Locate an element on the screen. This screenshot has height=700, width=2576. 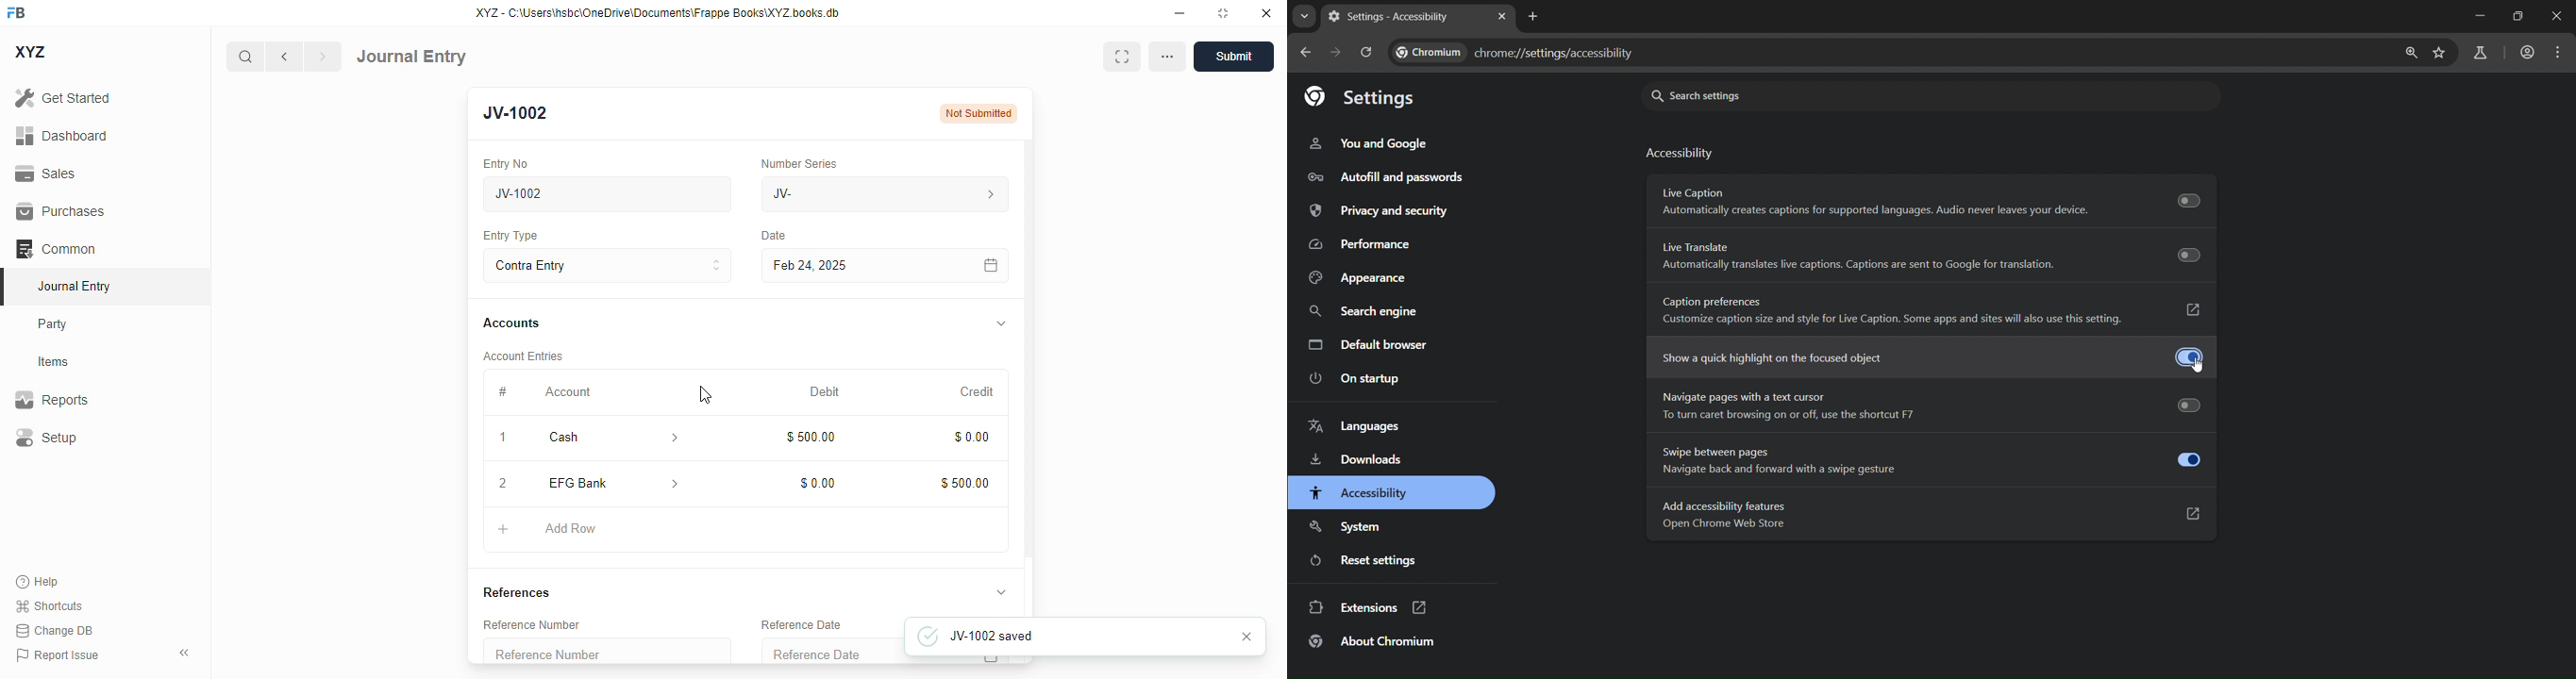
$500.00 is located at coordinates (966, 483).